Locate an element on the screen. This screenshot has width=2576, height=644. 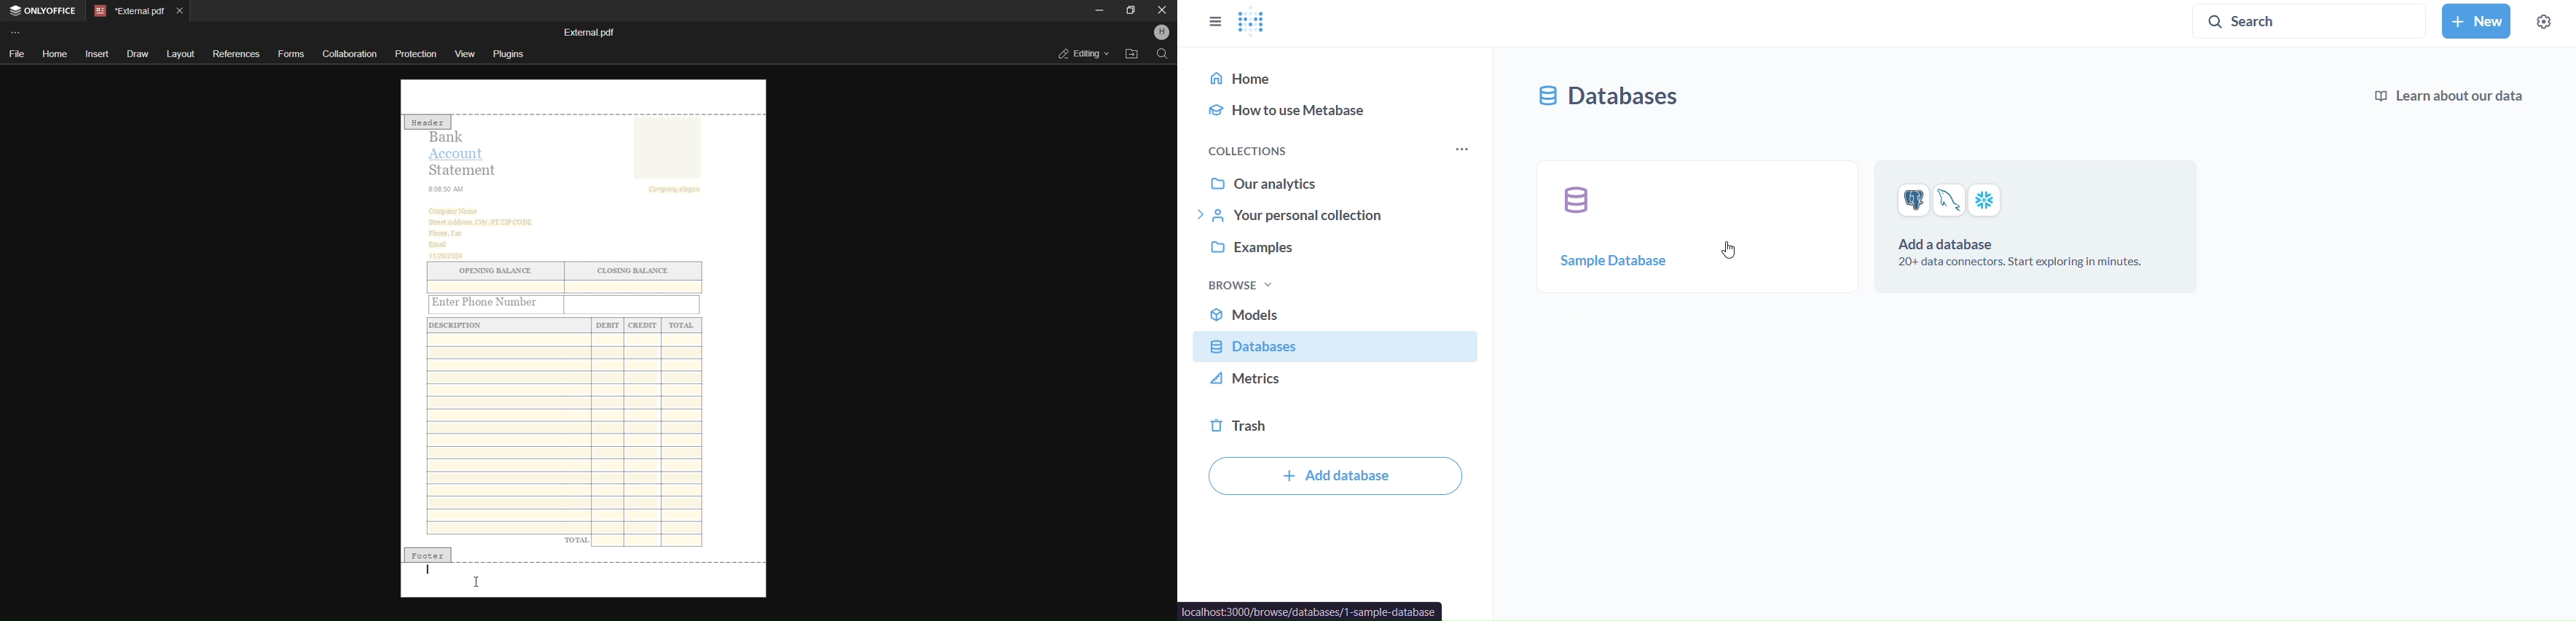
Debit is located at coordinates (608, 326).